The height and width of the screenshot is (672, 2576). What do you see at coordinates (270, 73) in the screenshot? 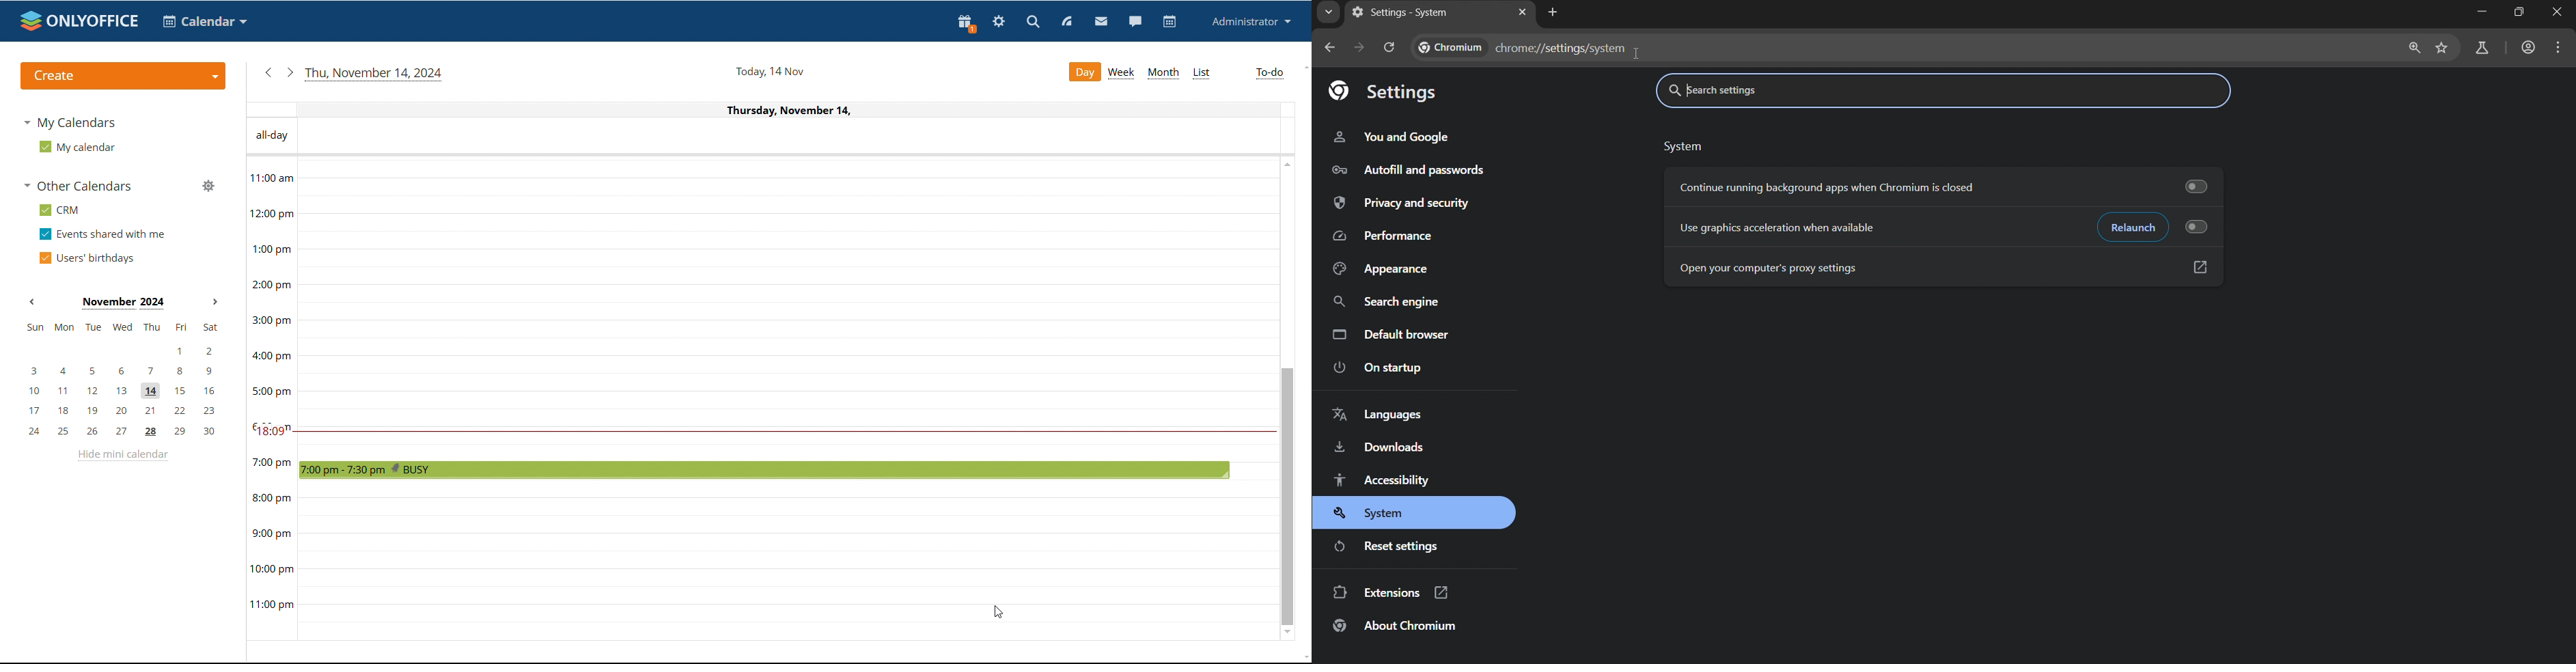
I see `previous date` at bounding box center [270, 73].